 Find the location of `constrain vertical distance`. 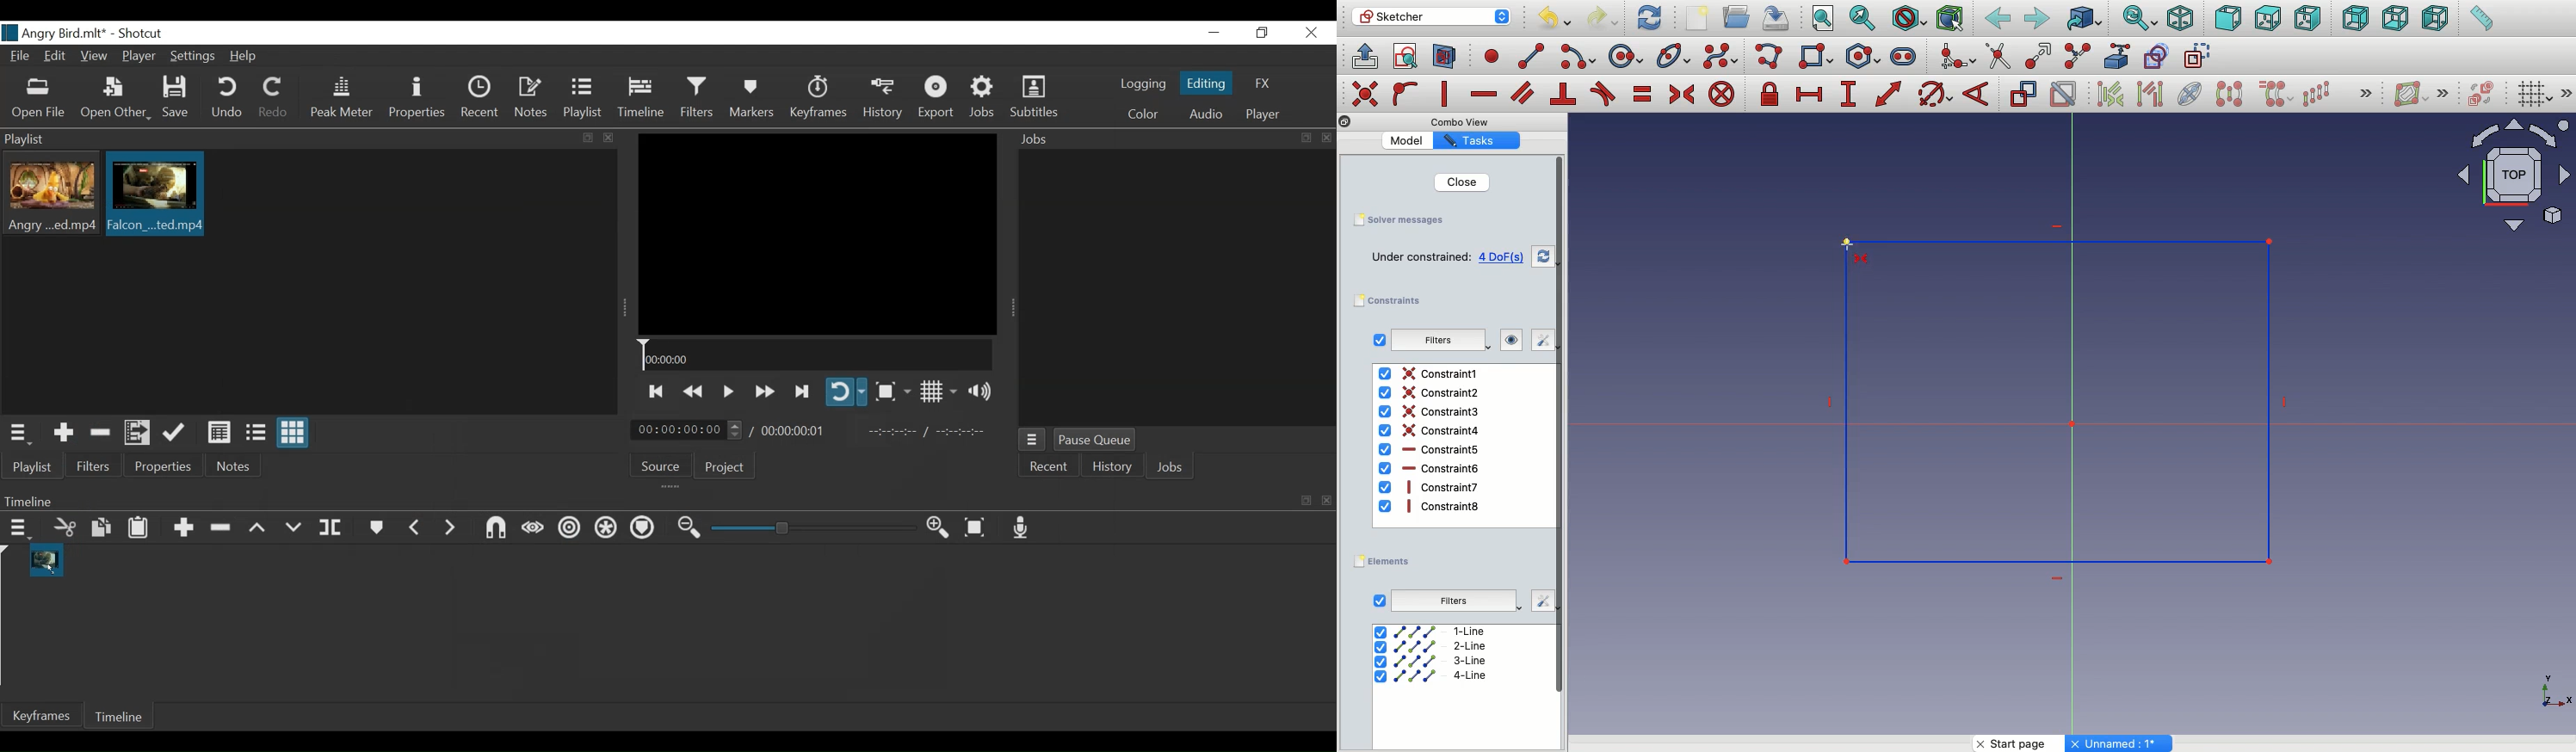

constrain vertical distance is located at coordinates (1851, 96).